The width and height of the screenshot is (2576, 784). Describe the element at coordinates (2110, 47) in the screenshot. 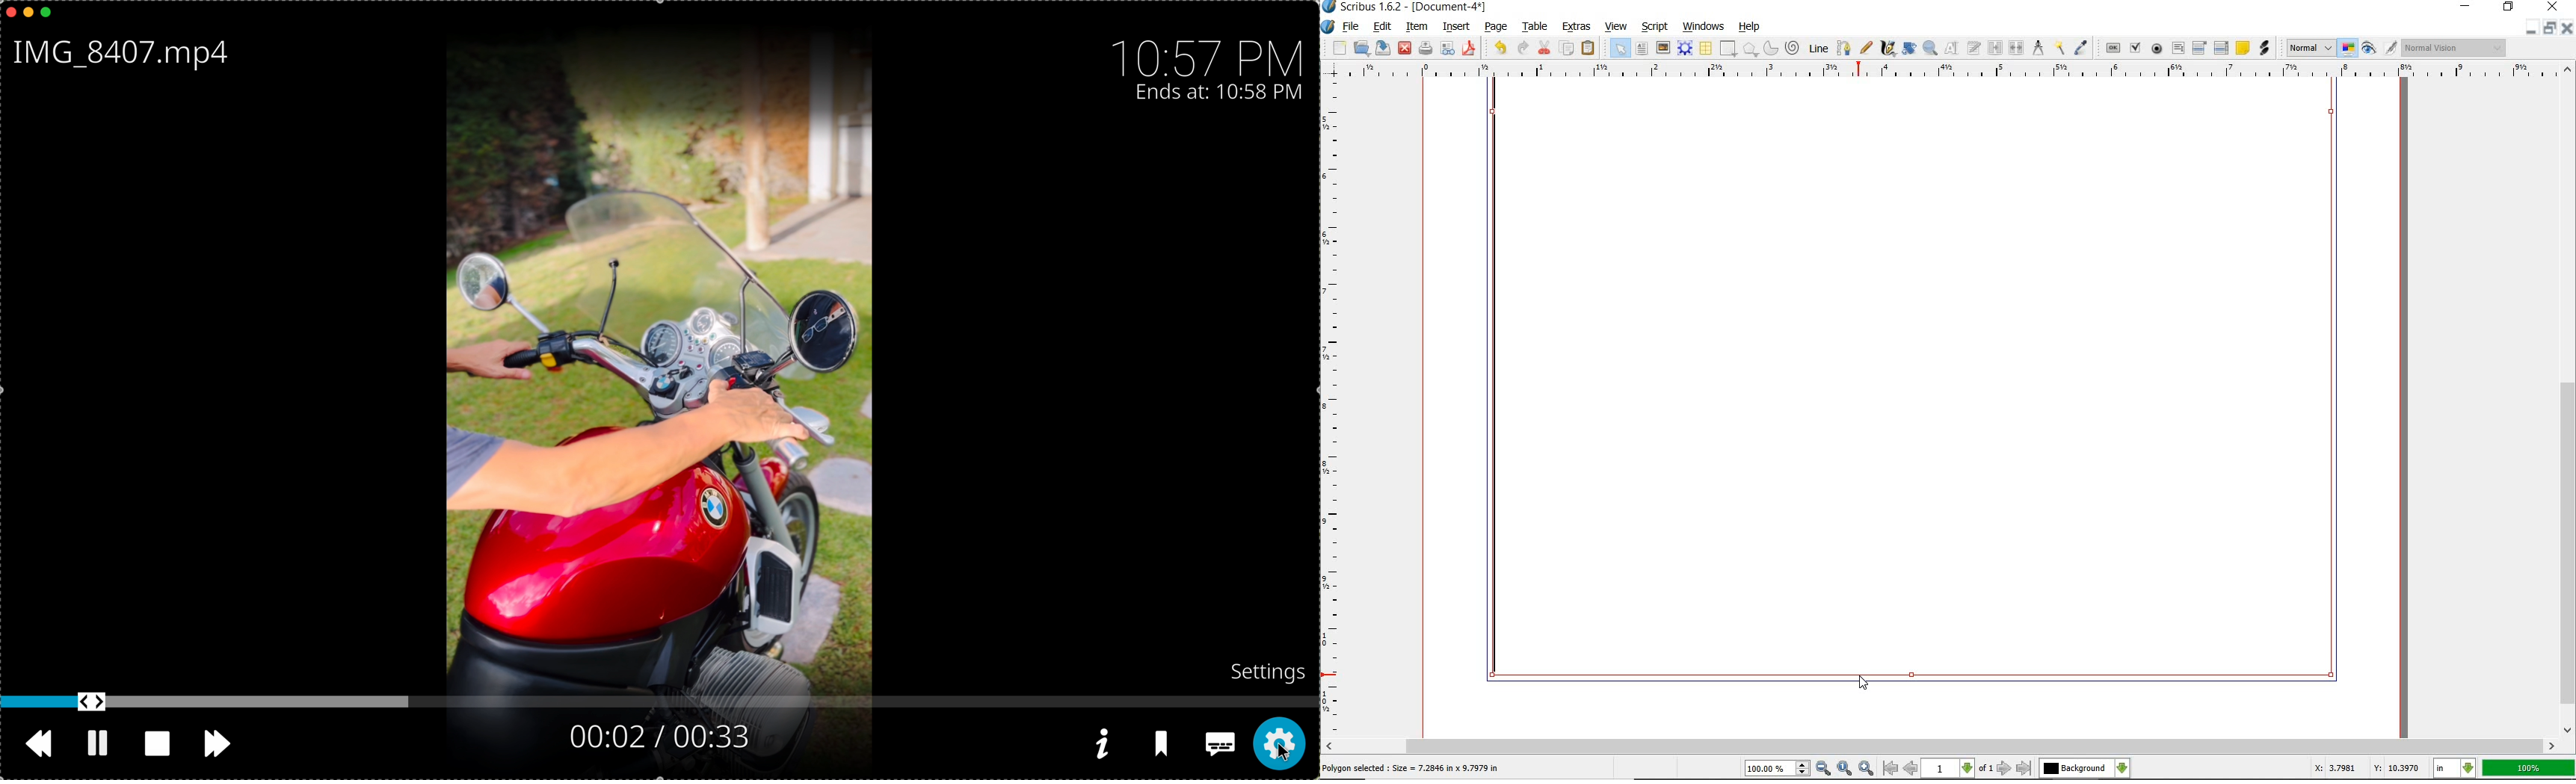

I see `pdf push button` at that location.